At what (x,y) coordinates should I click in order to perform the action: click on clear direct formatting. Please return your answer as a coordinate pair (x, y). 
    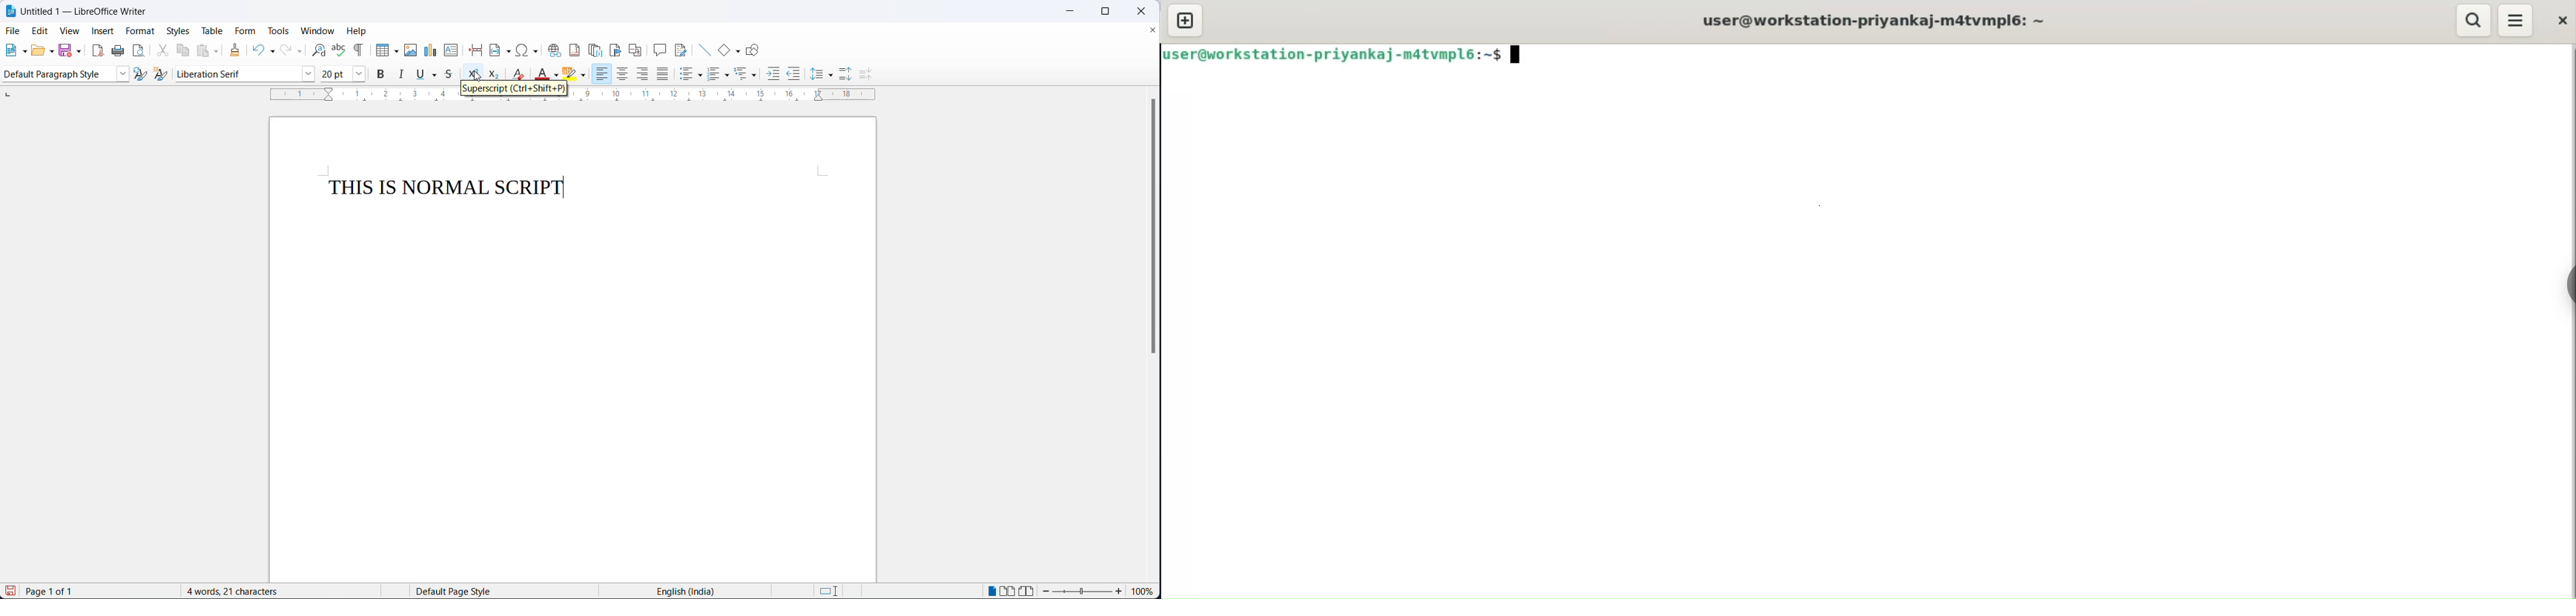
    Looking at the image, I should click on (542, 75).